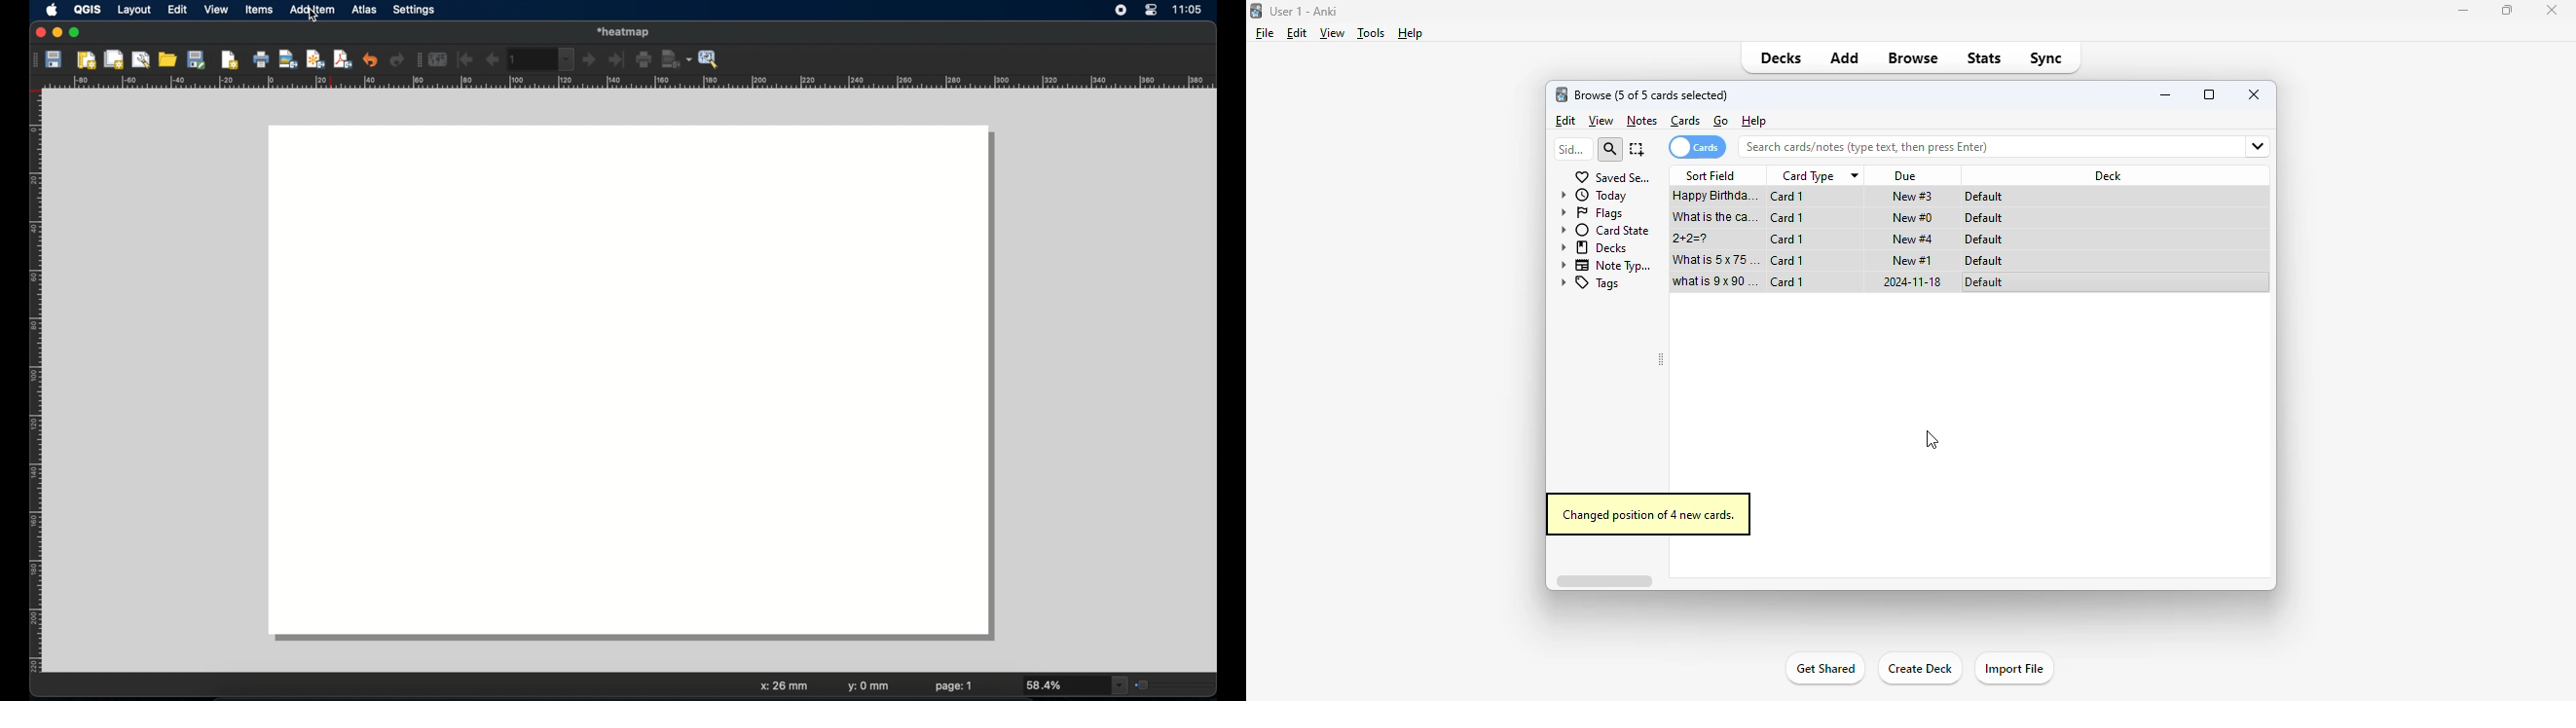  Describe the element at coordinates (417, 61) in the screenshot. I see `atlas toolbar` at that location.